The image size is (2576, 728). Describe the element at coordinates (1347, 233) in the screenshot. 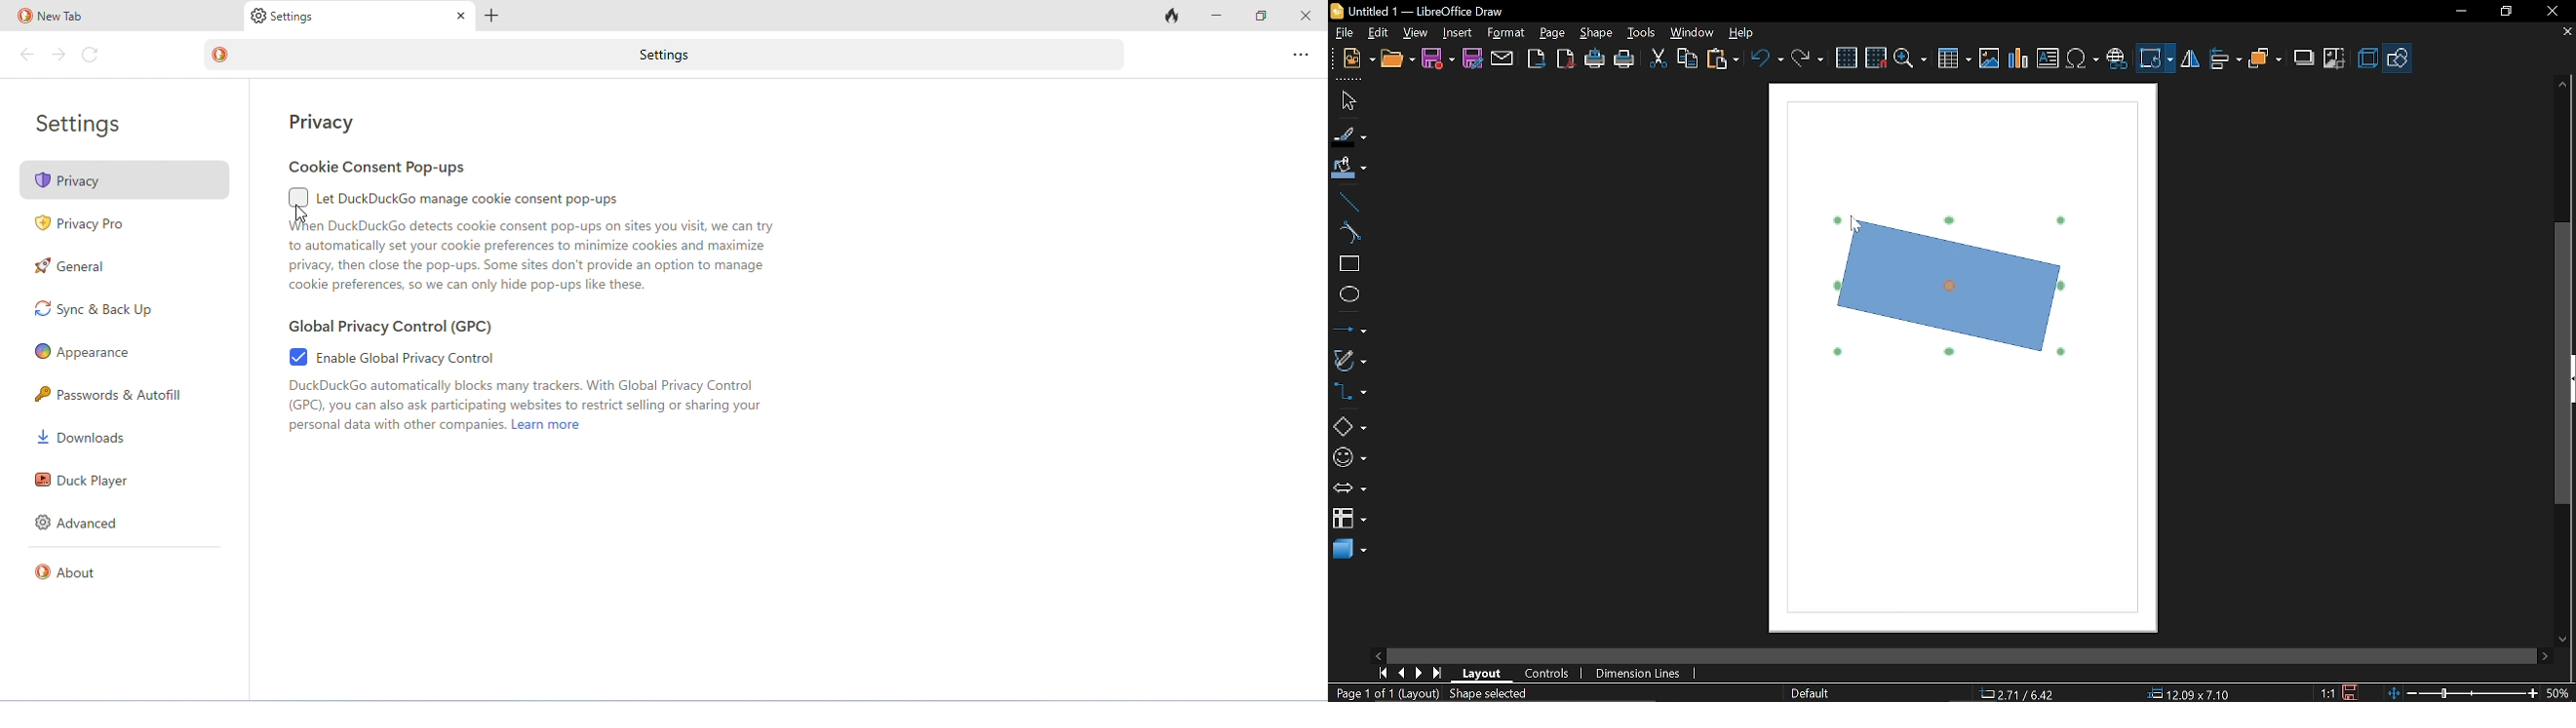

I see `Curve` at that location.